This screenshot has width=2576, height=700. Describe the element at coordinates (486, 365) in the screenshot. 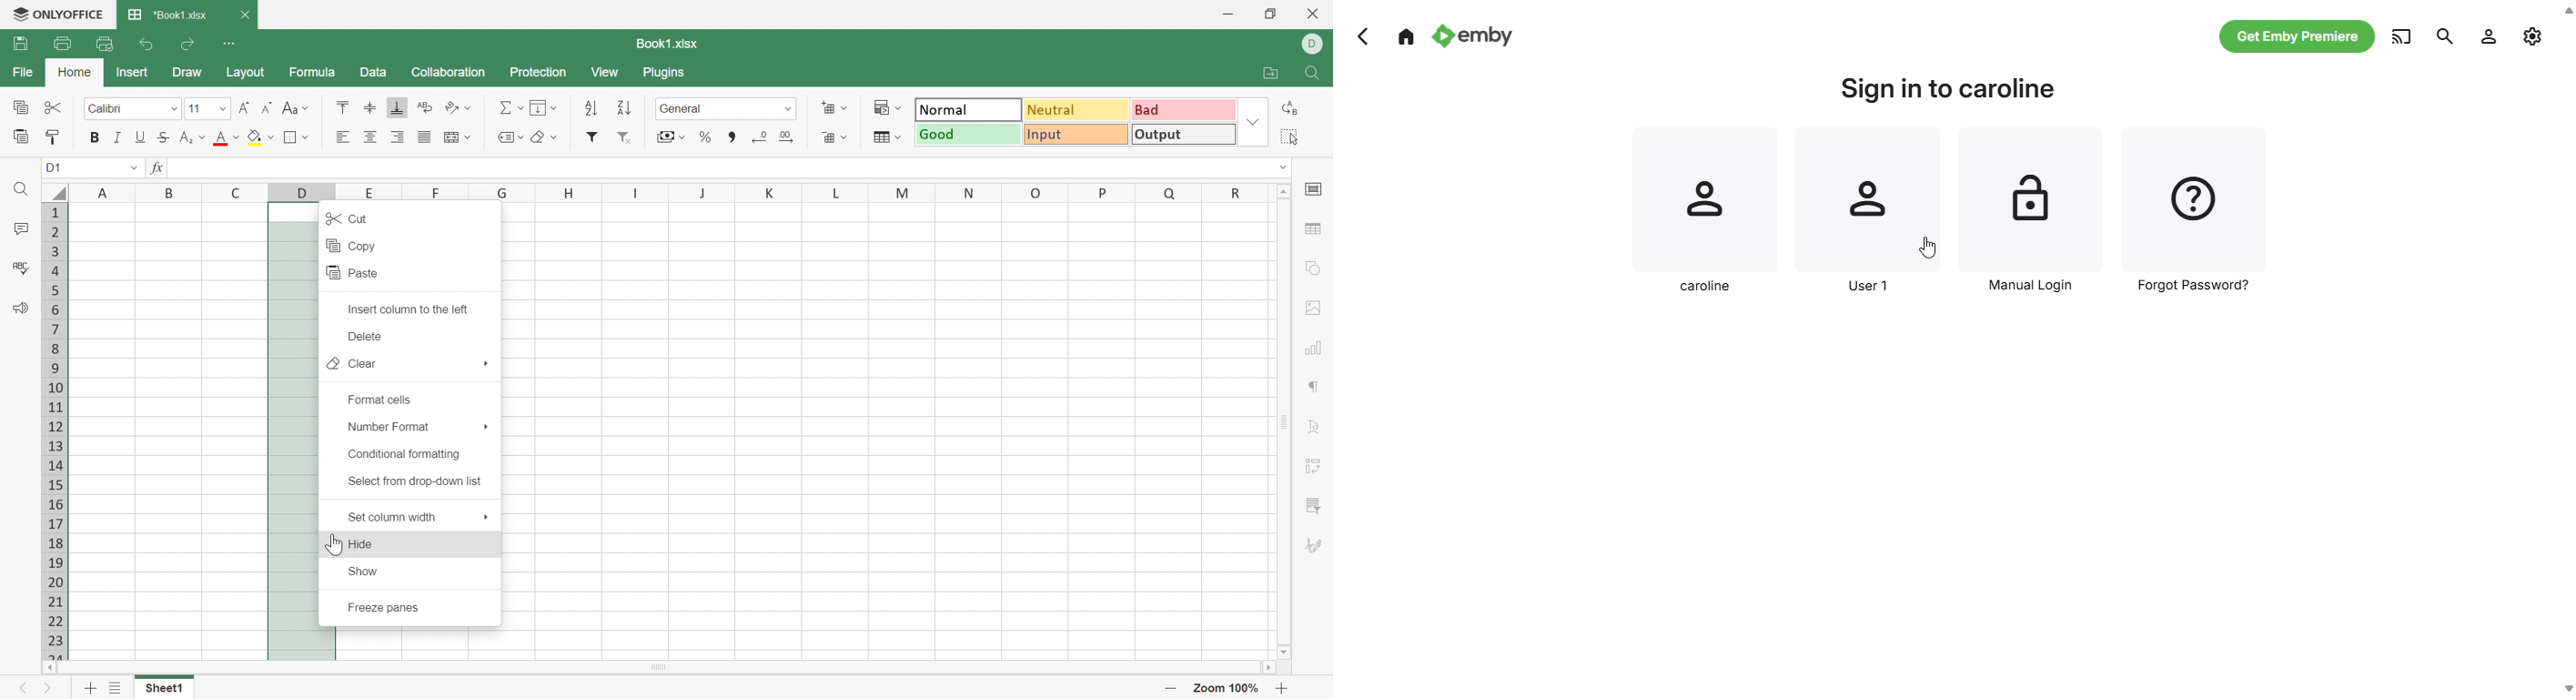

I see `More` at that location.